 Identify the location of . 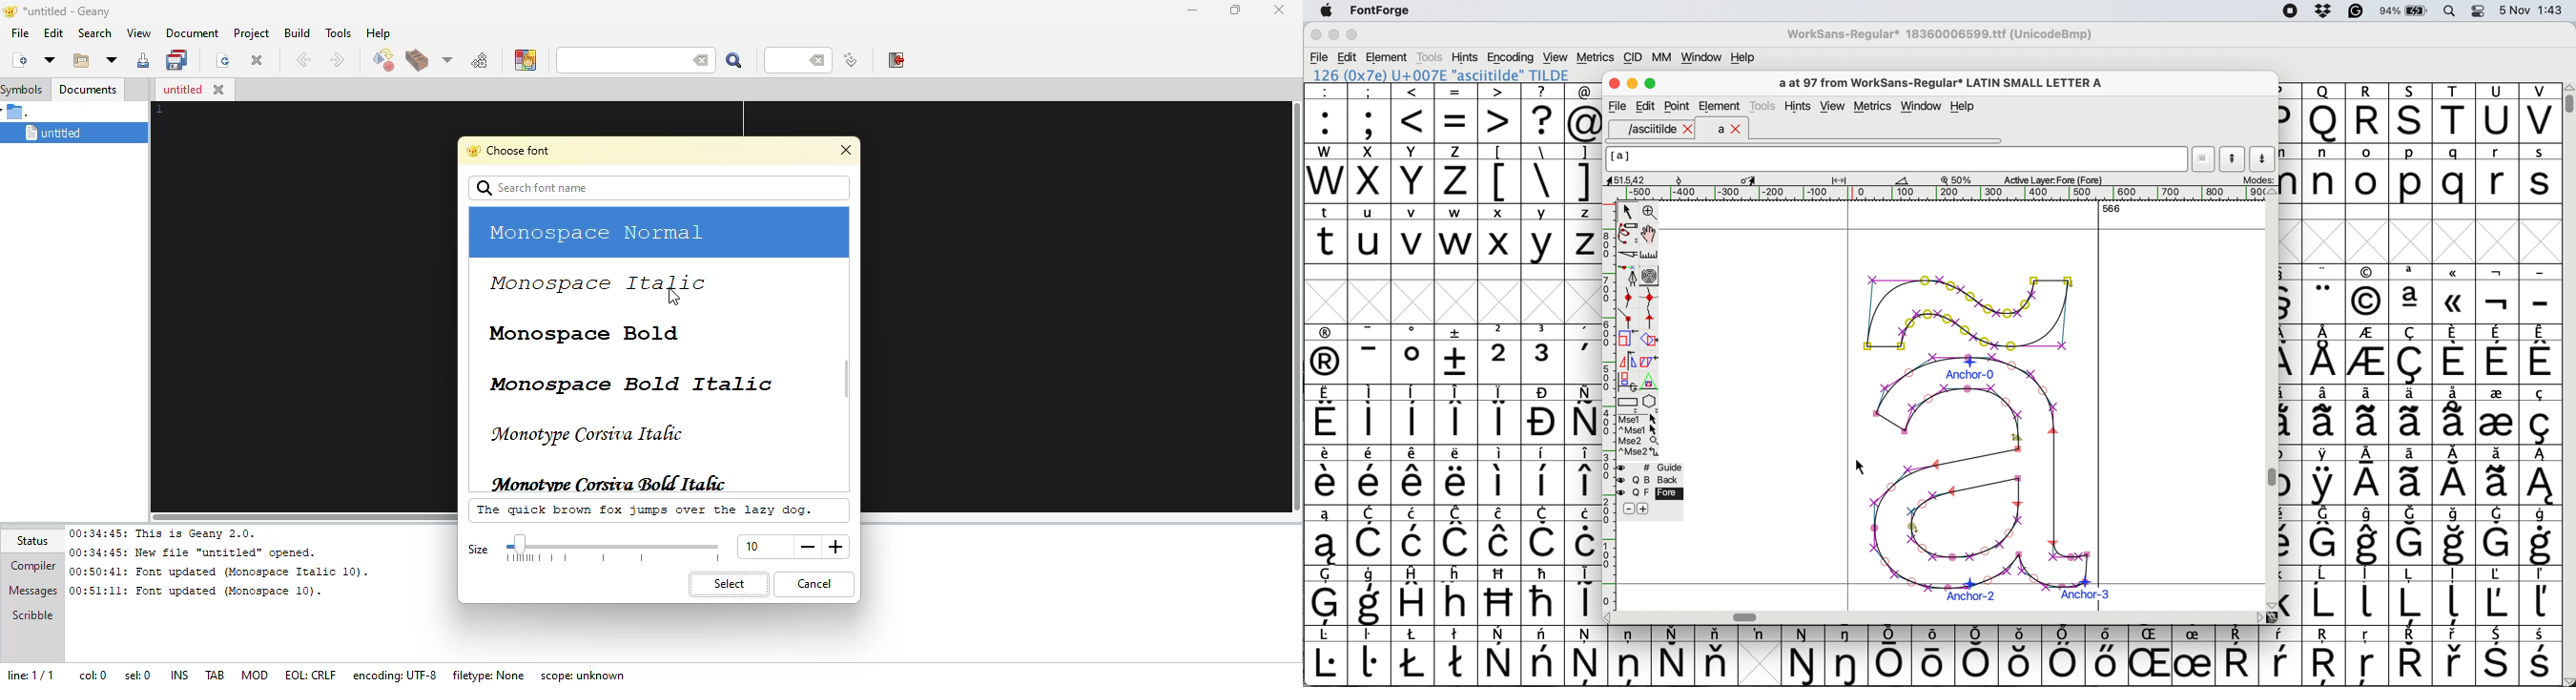
(1501, 595).